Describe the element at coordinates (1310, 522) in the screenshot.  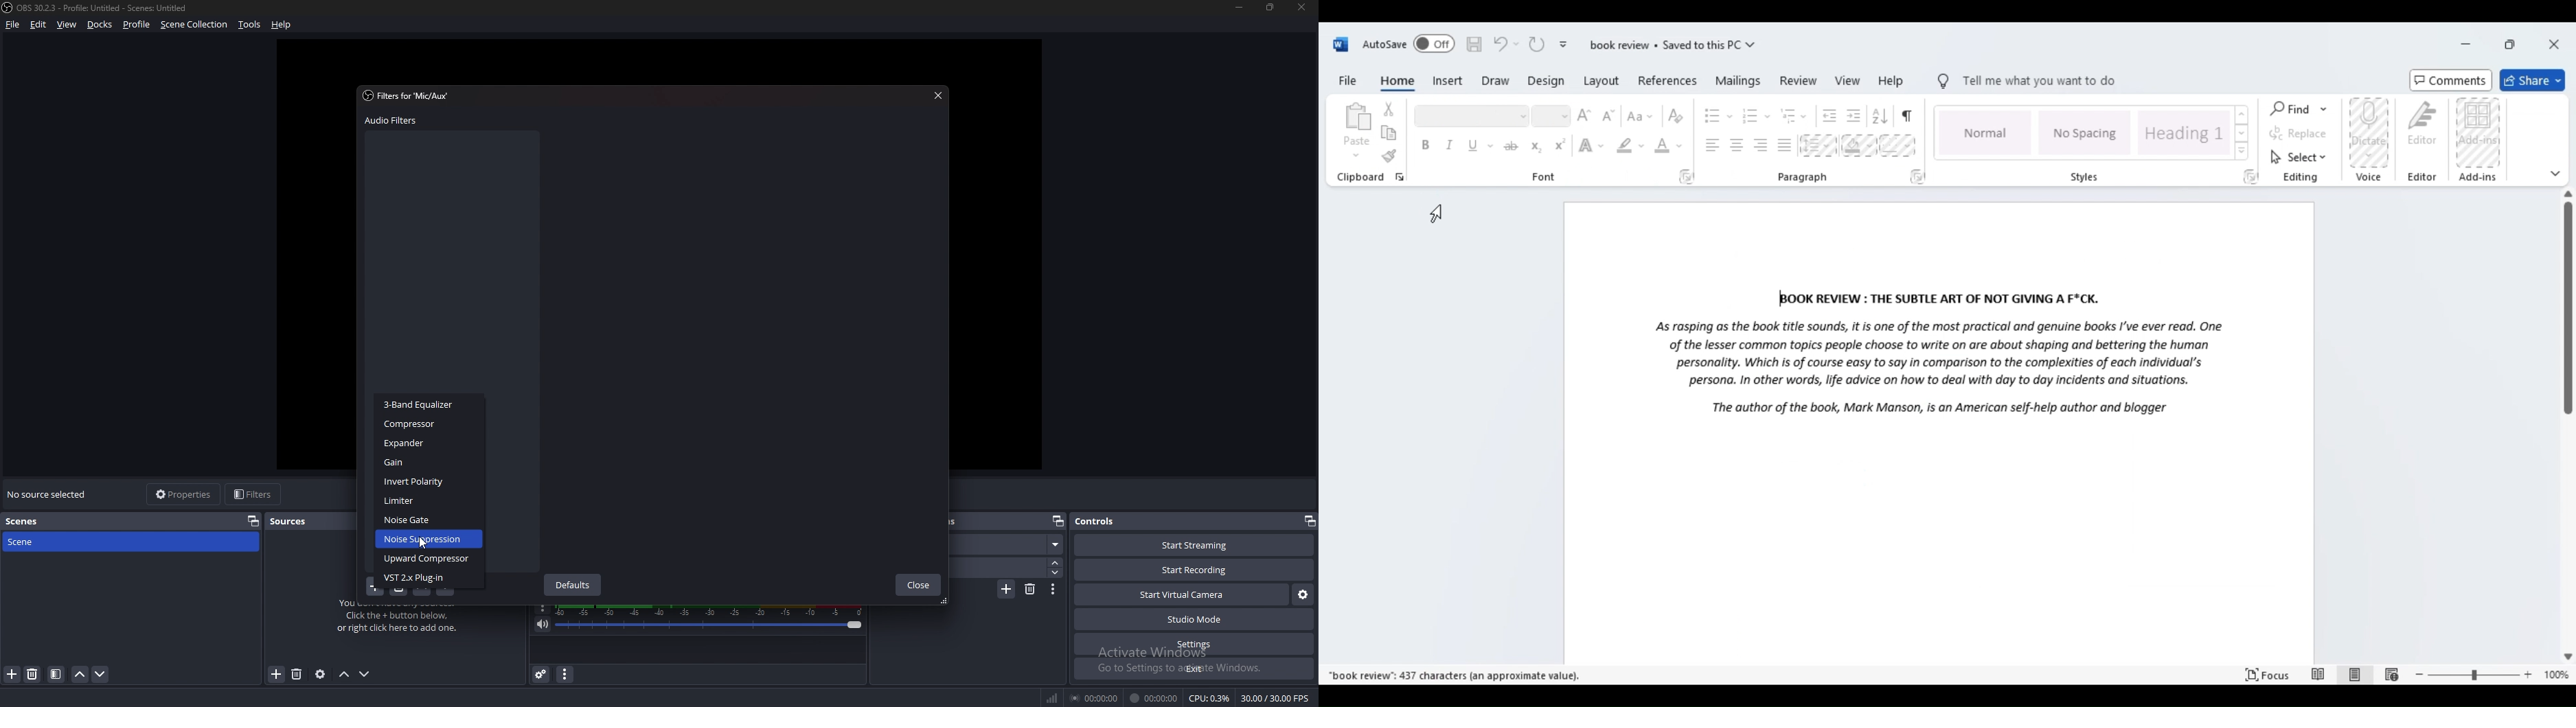
I see `pop out` at that location.